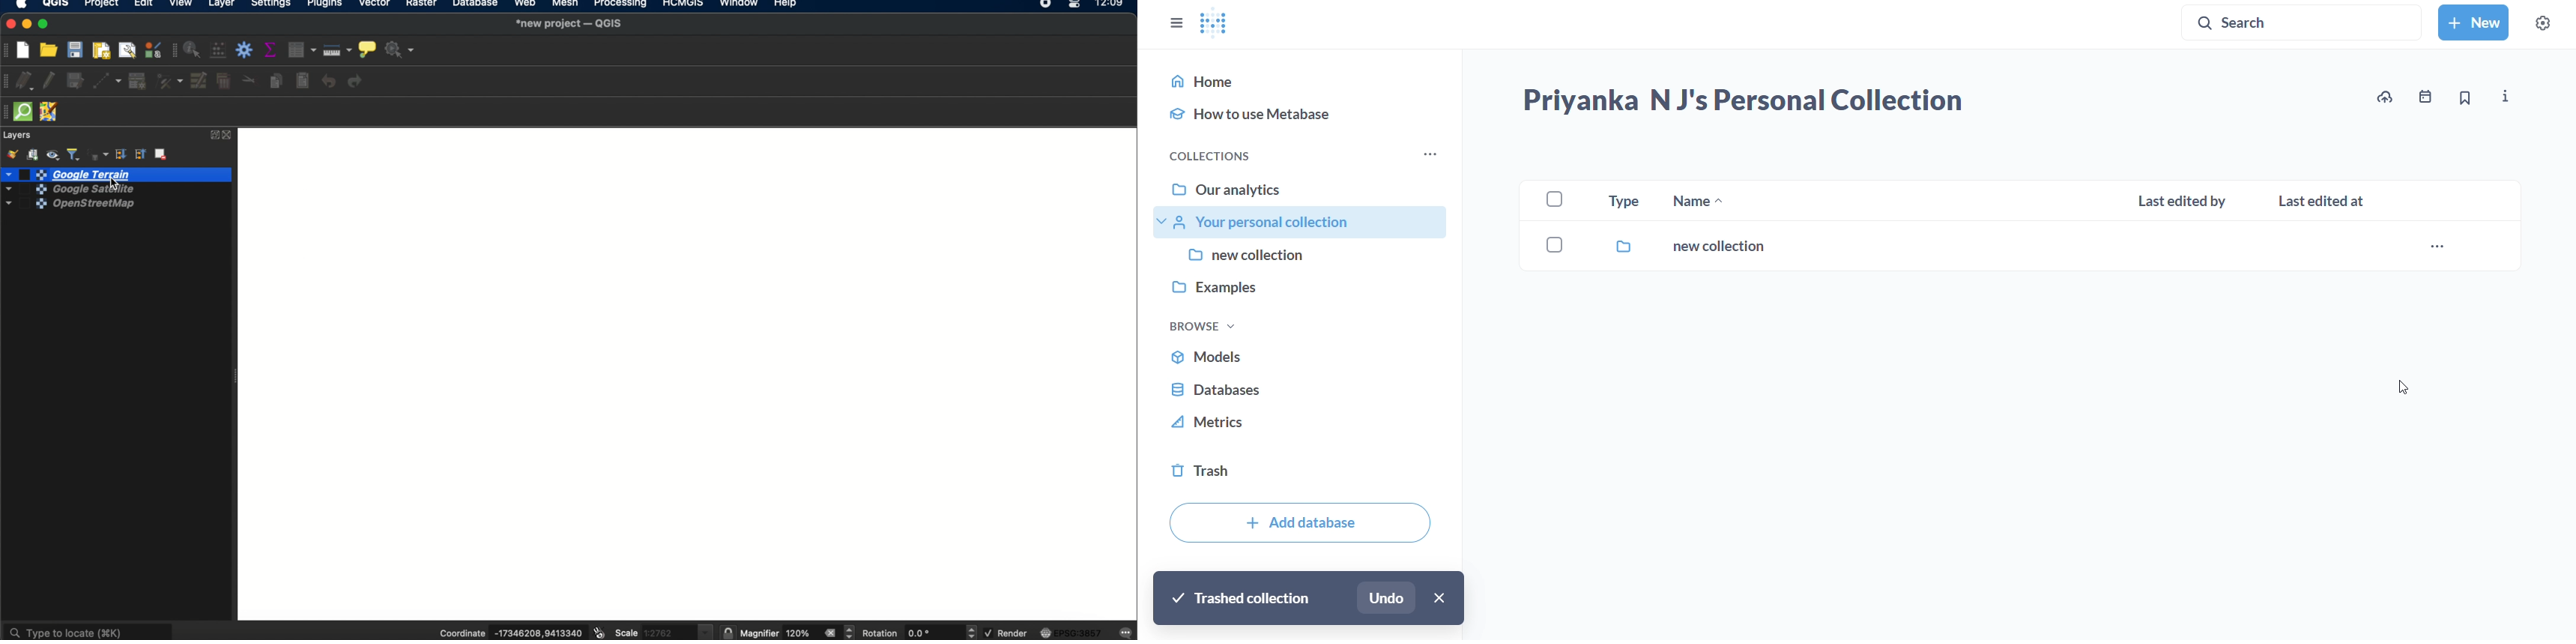  I want to click on minimize, so click(28, 24).